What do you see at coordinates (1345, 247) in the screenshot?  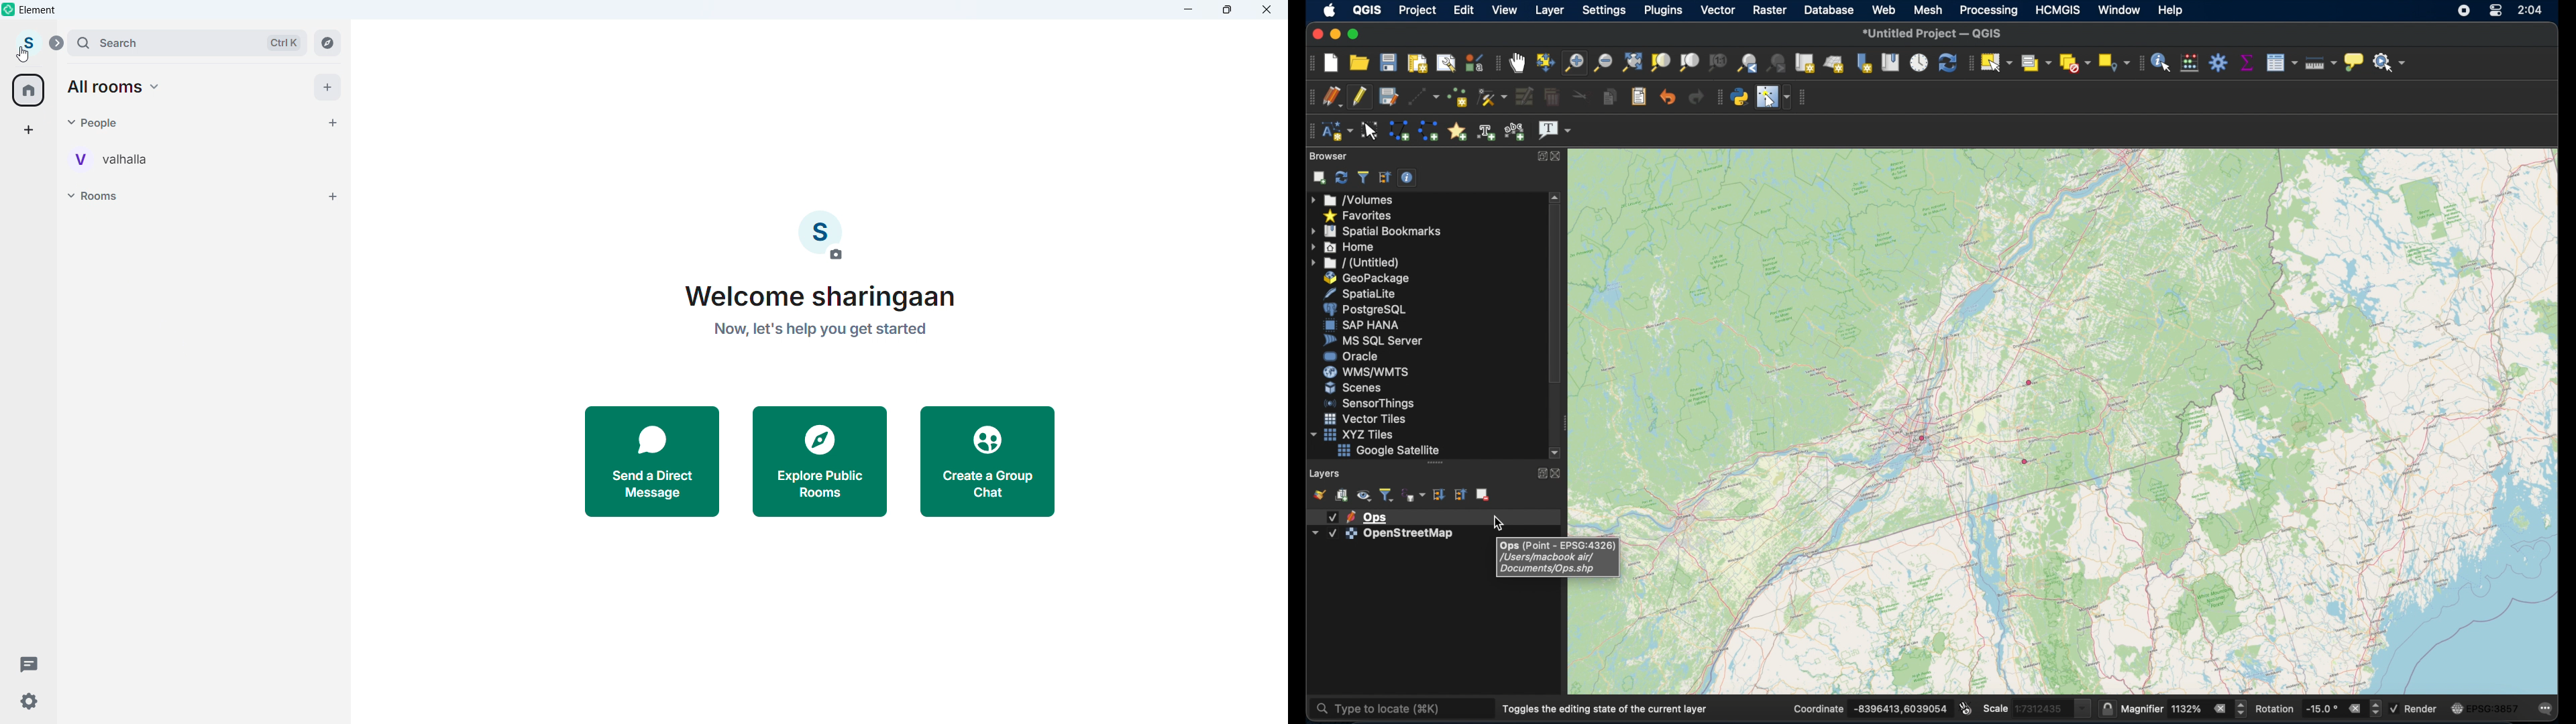 I see `home` at bounding box center [1345, 247].